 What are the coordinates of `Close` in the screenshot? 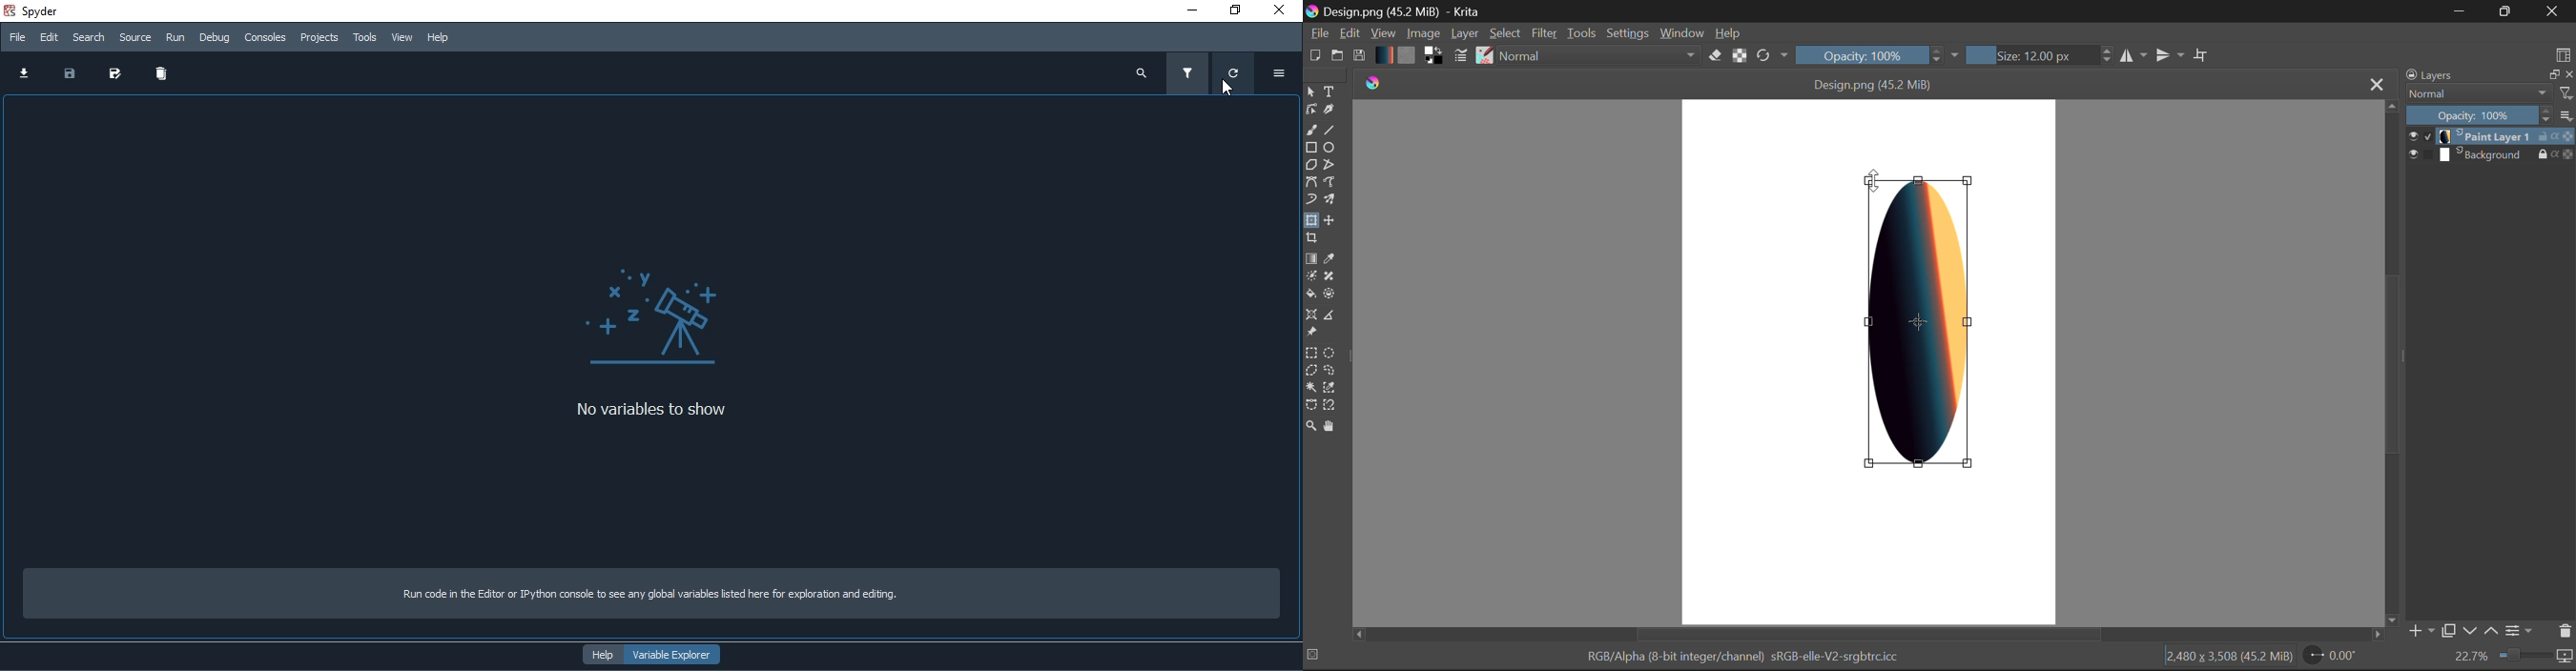 It's located at (2375, 84).